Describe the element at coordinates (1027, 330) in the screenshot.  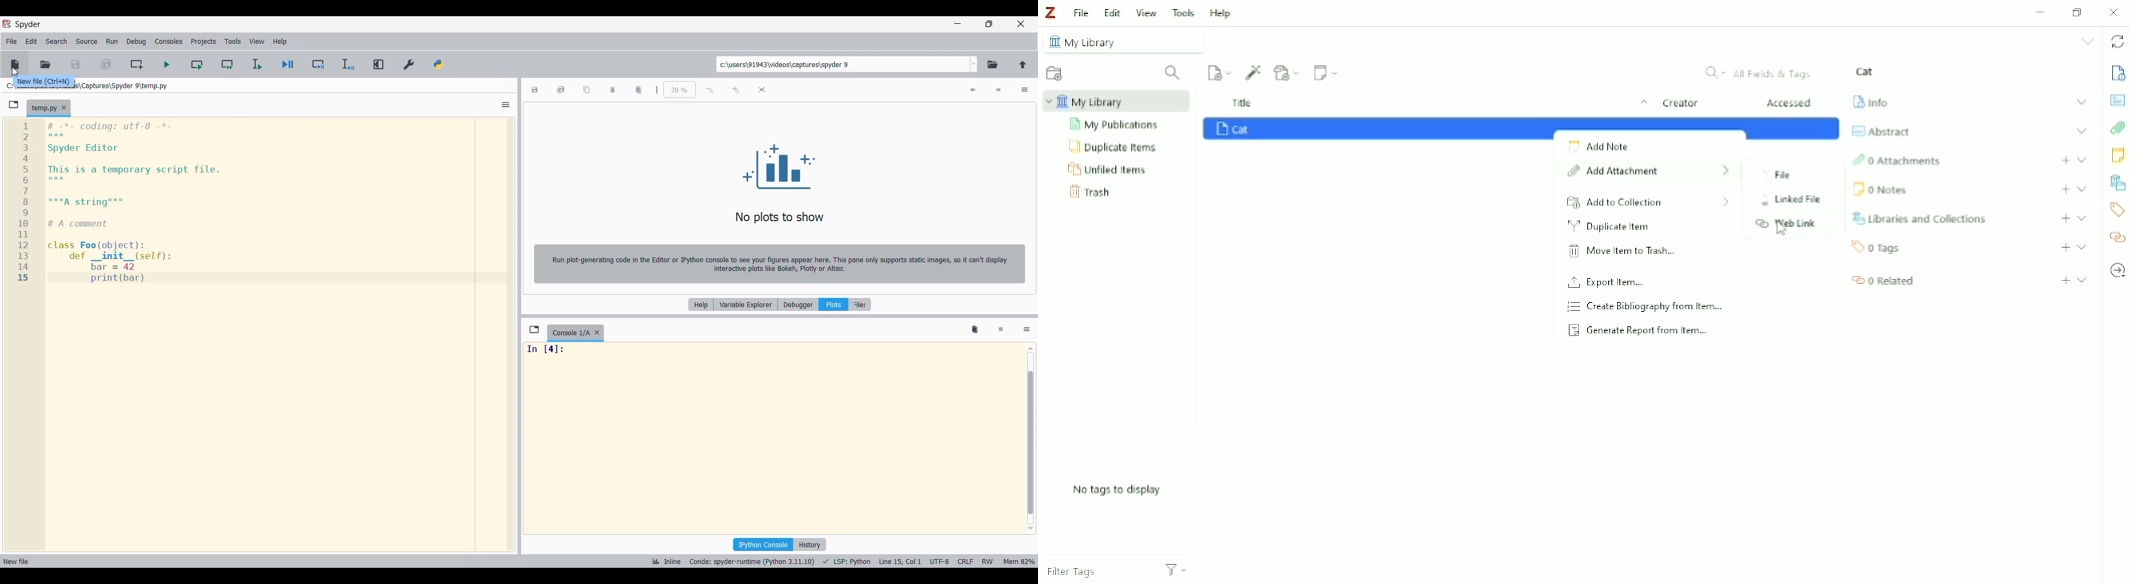
I see `Options` at that location.